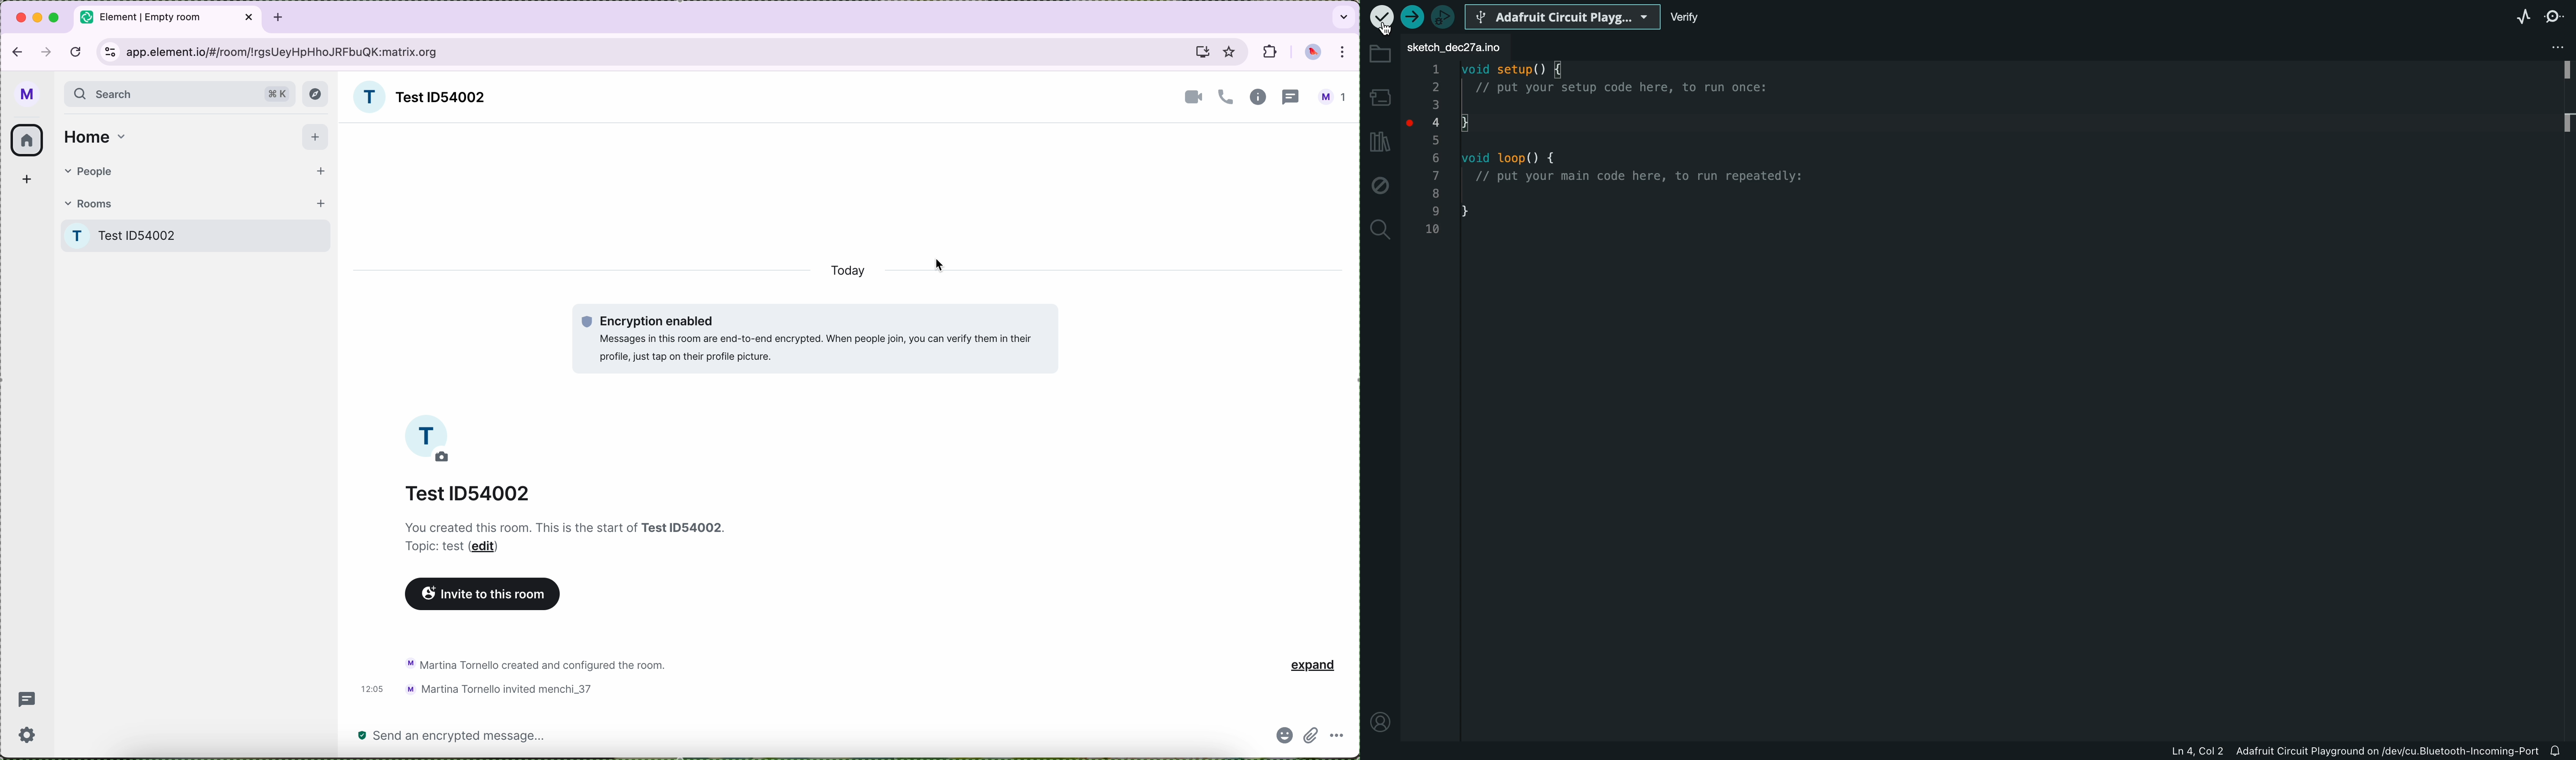  Describe the element at coordinates (94, 134) in the screenshot. I see `home tab` at that location.